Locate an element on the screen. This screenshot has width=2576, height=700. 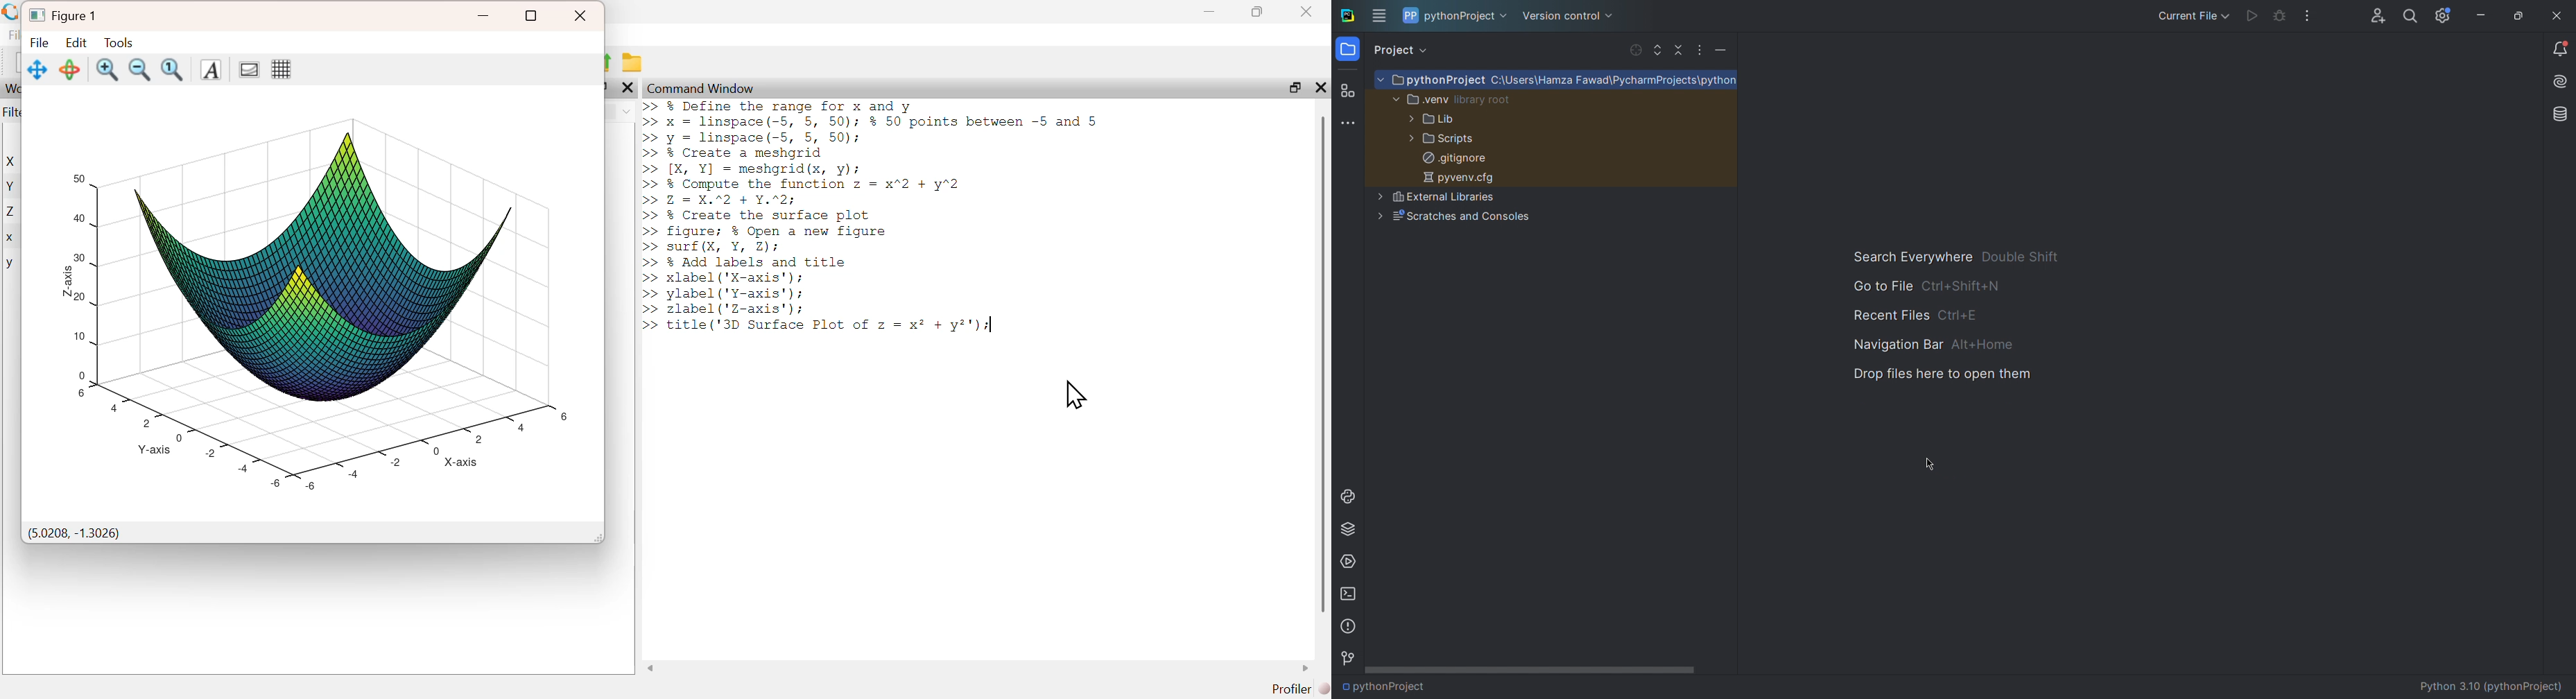
maximize is located at coordinates (2518, 18).